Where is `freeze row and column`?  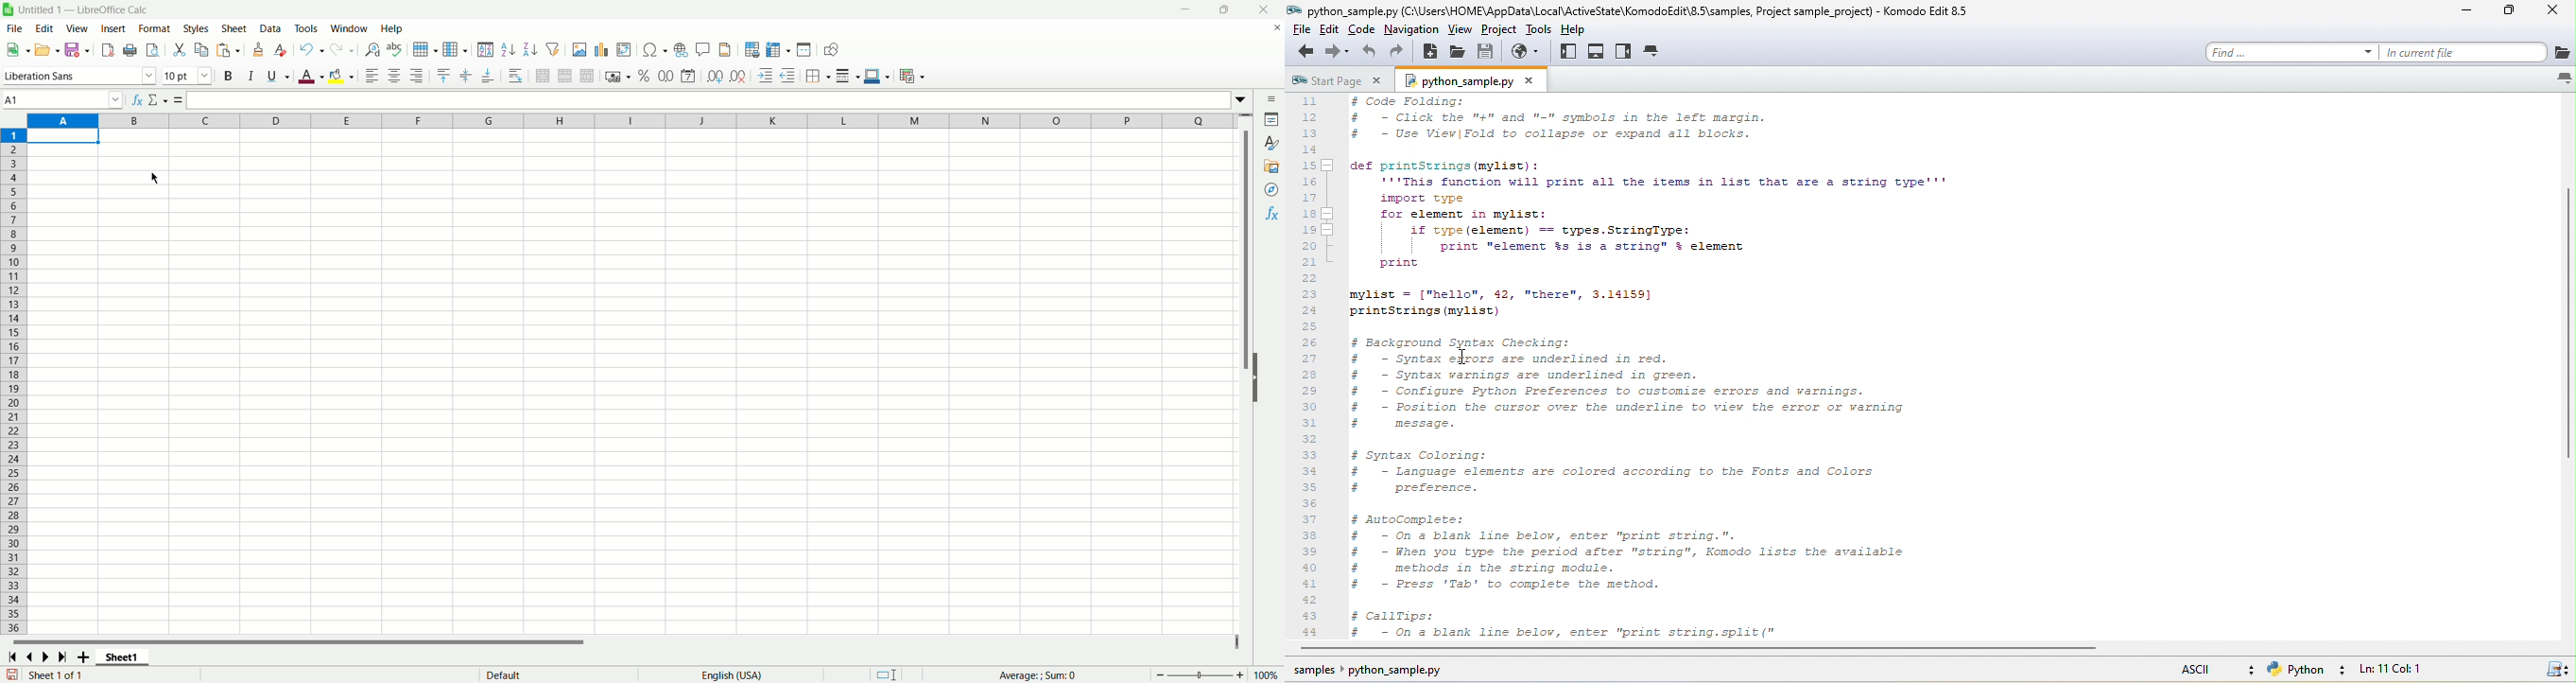 freeze row and column is located at coordinates (778, 50).